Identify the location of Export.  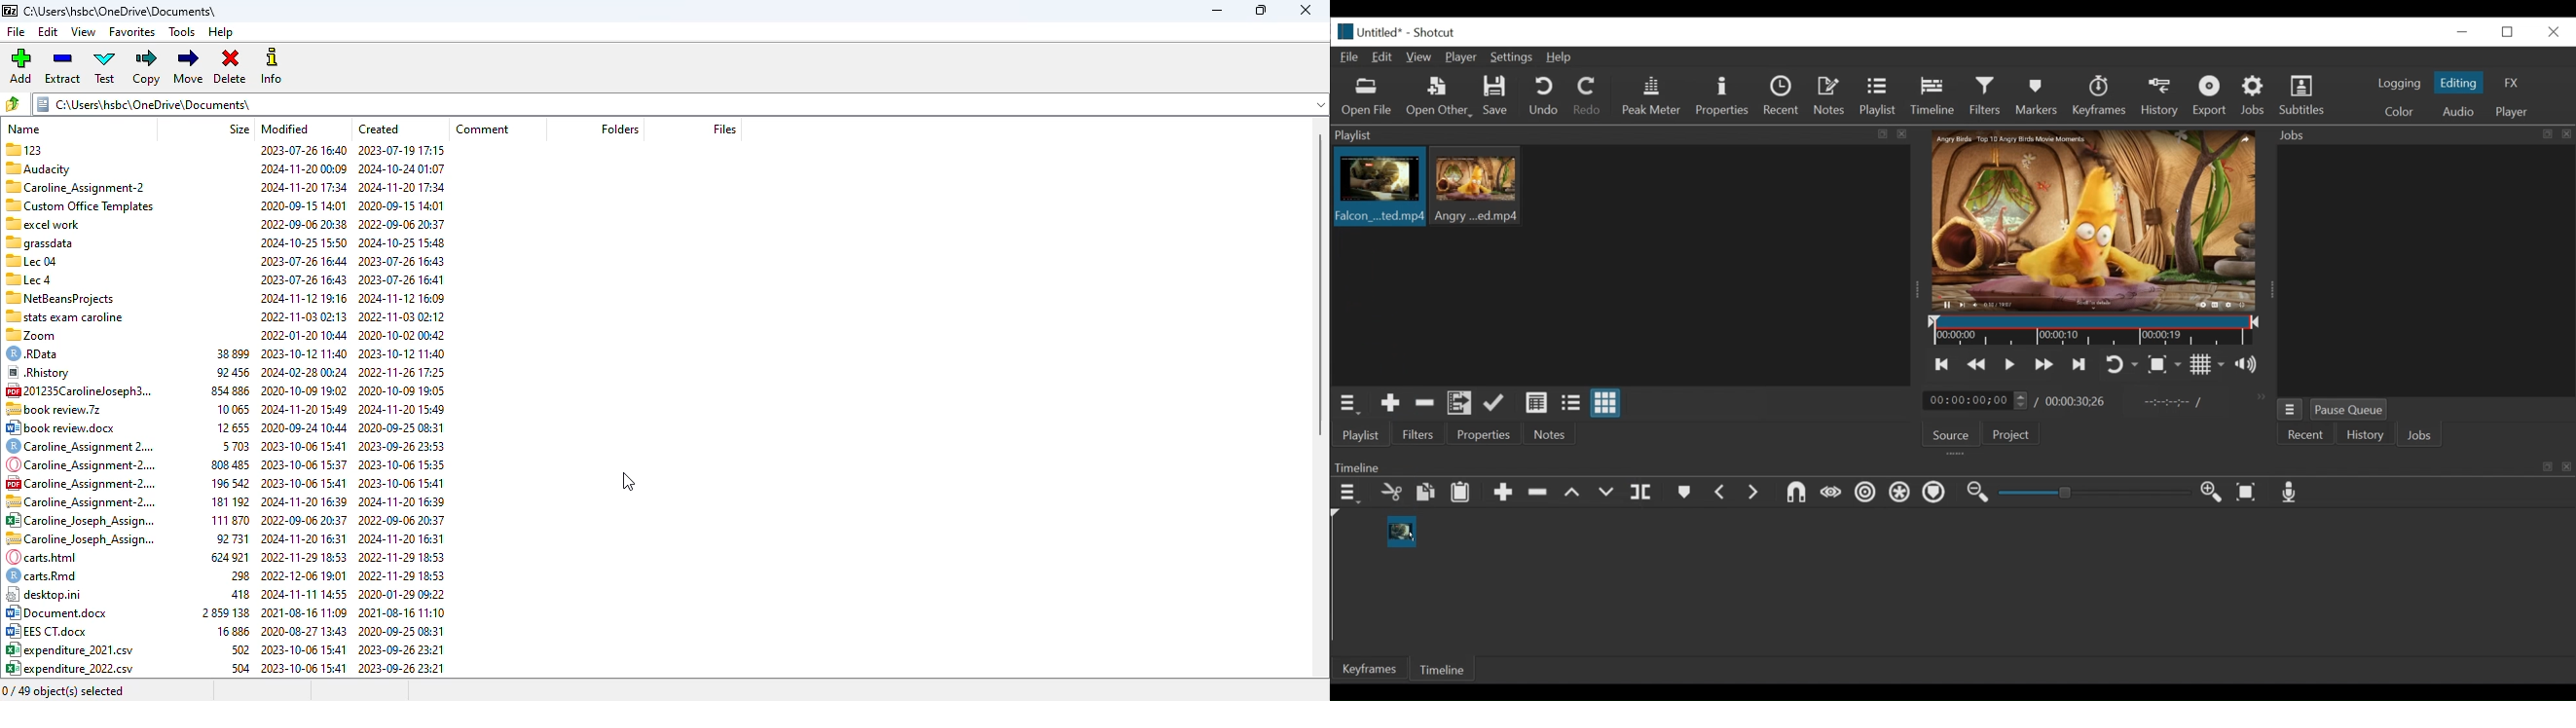
(2212, 97).